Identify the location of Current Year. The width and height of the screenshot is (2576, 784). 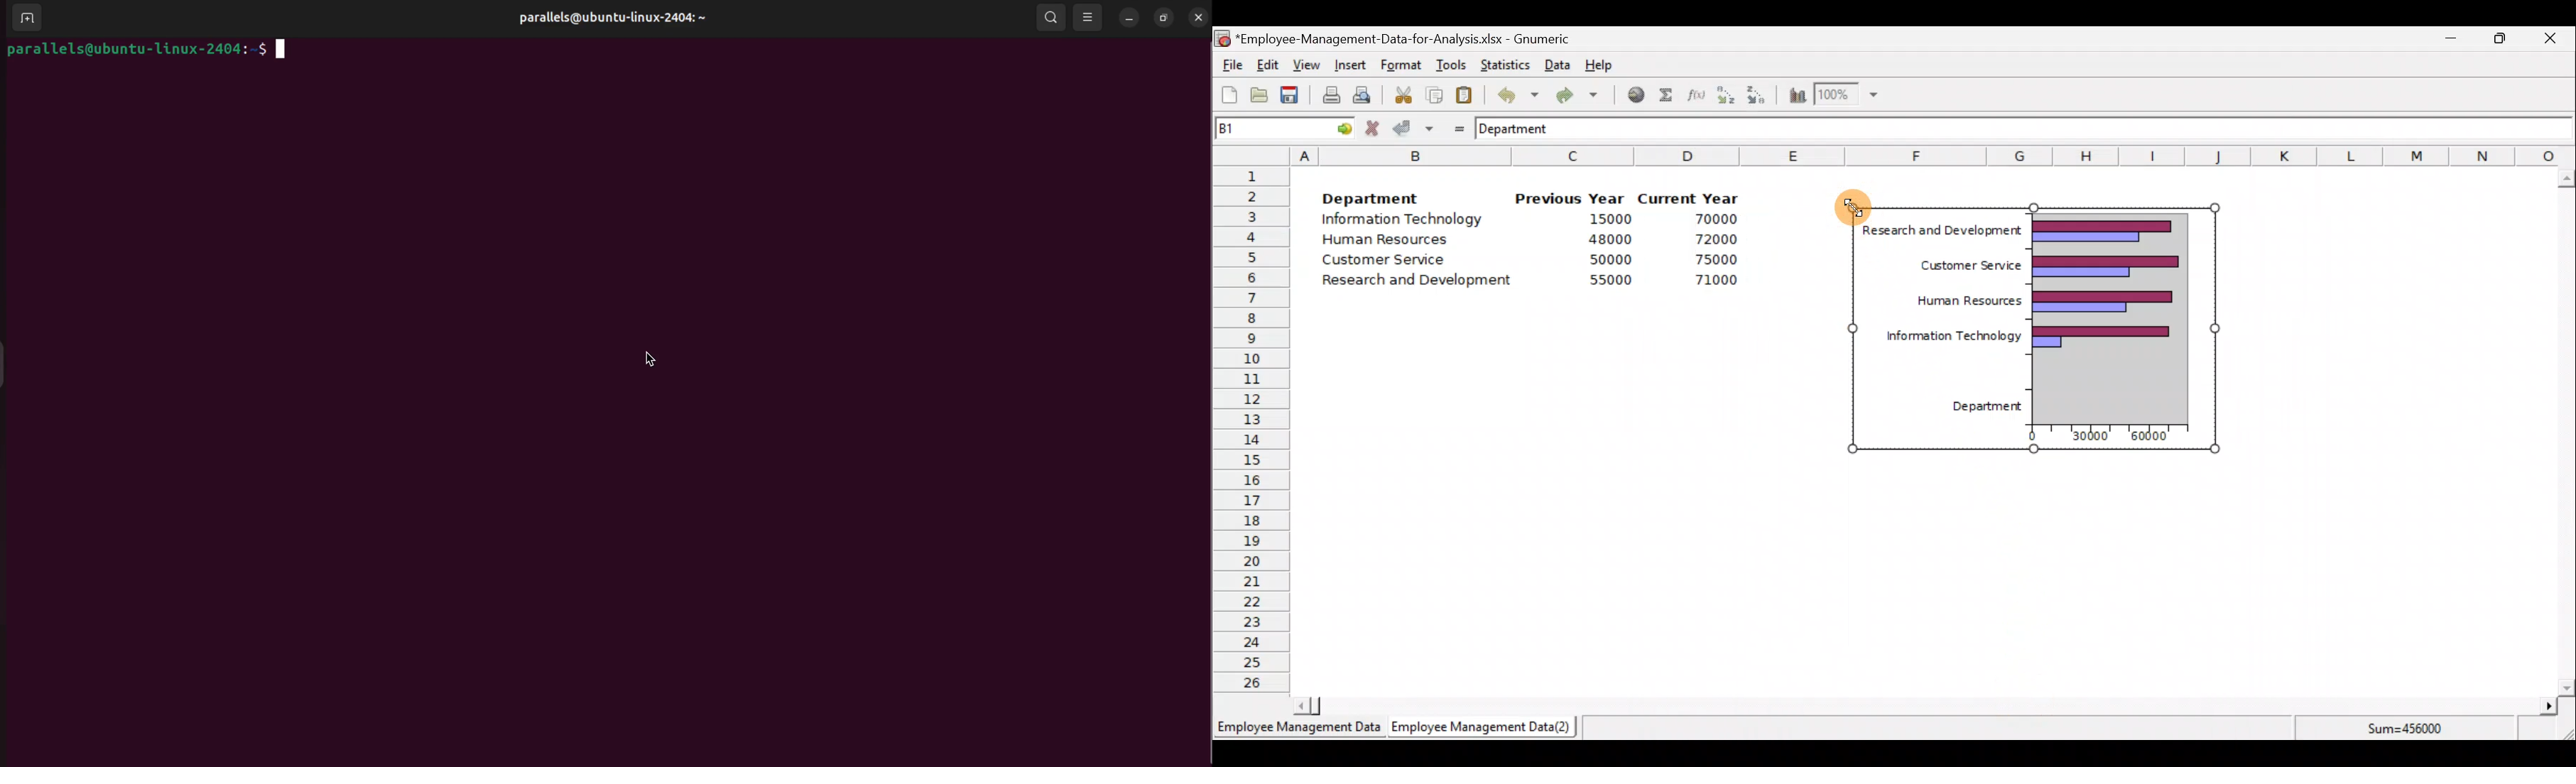
(1690, 197).